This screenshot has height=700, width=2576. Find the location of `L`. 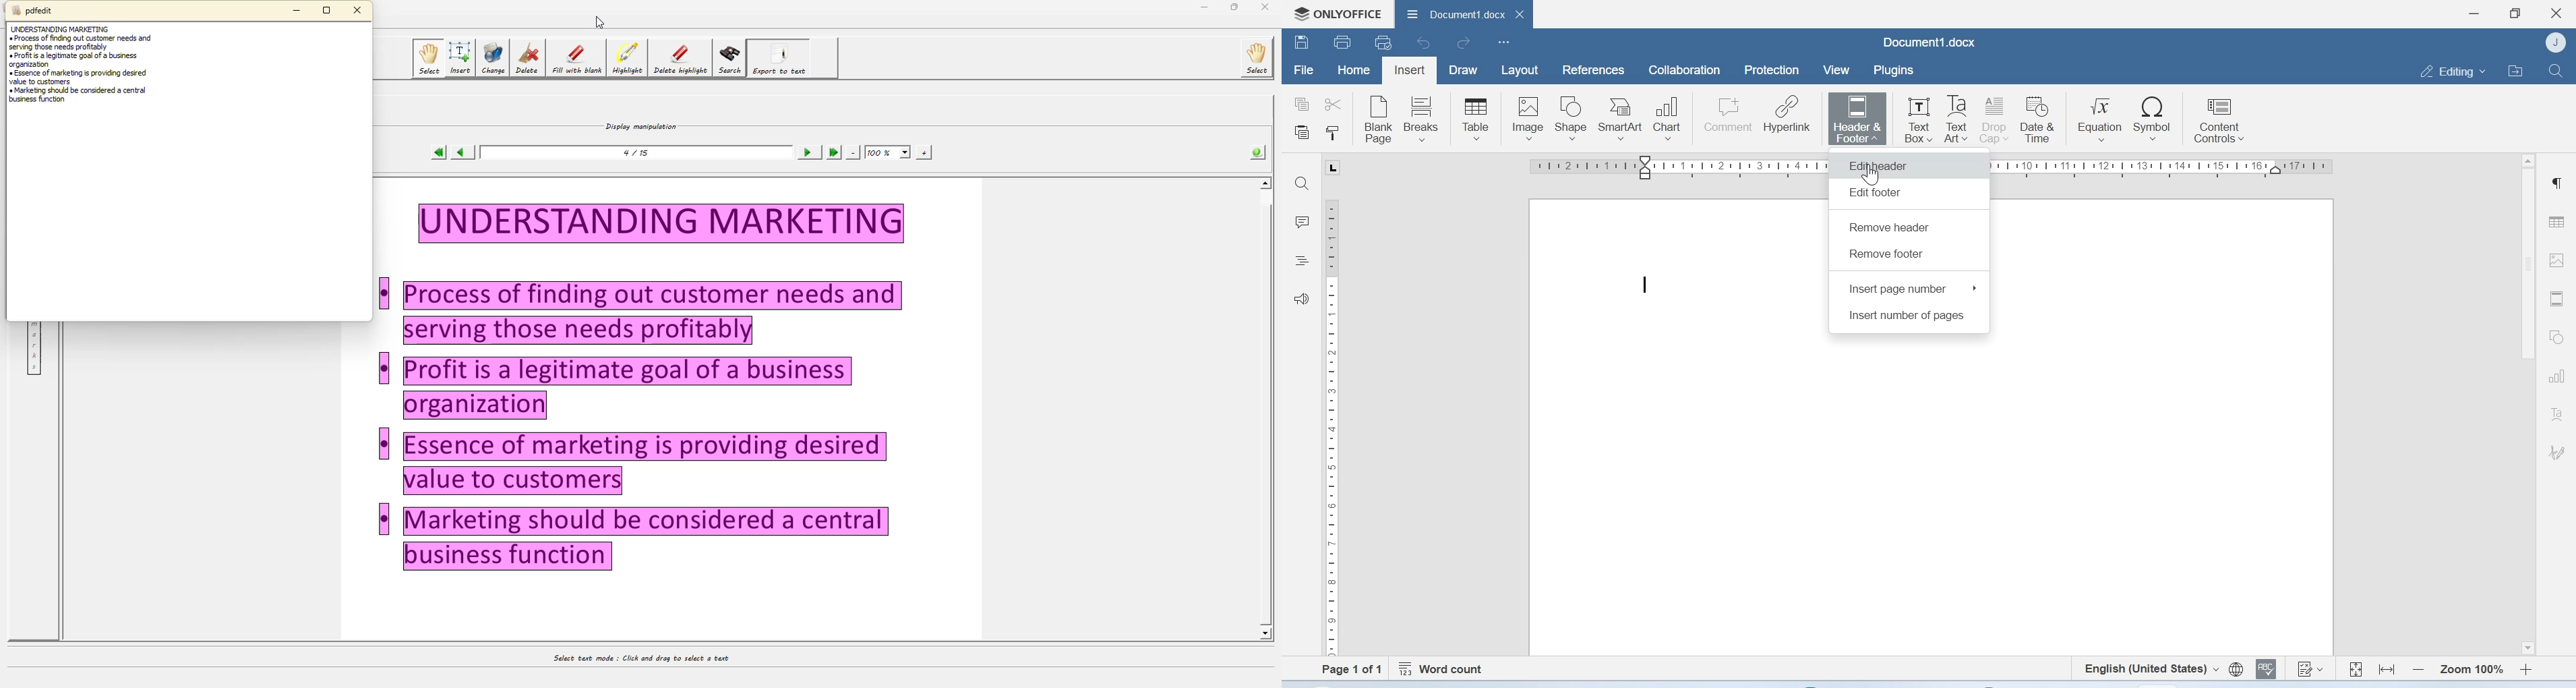

L is located at coordinates (1331, 167).